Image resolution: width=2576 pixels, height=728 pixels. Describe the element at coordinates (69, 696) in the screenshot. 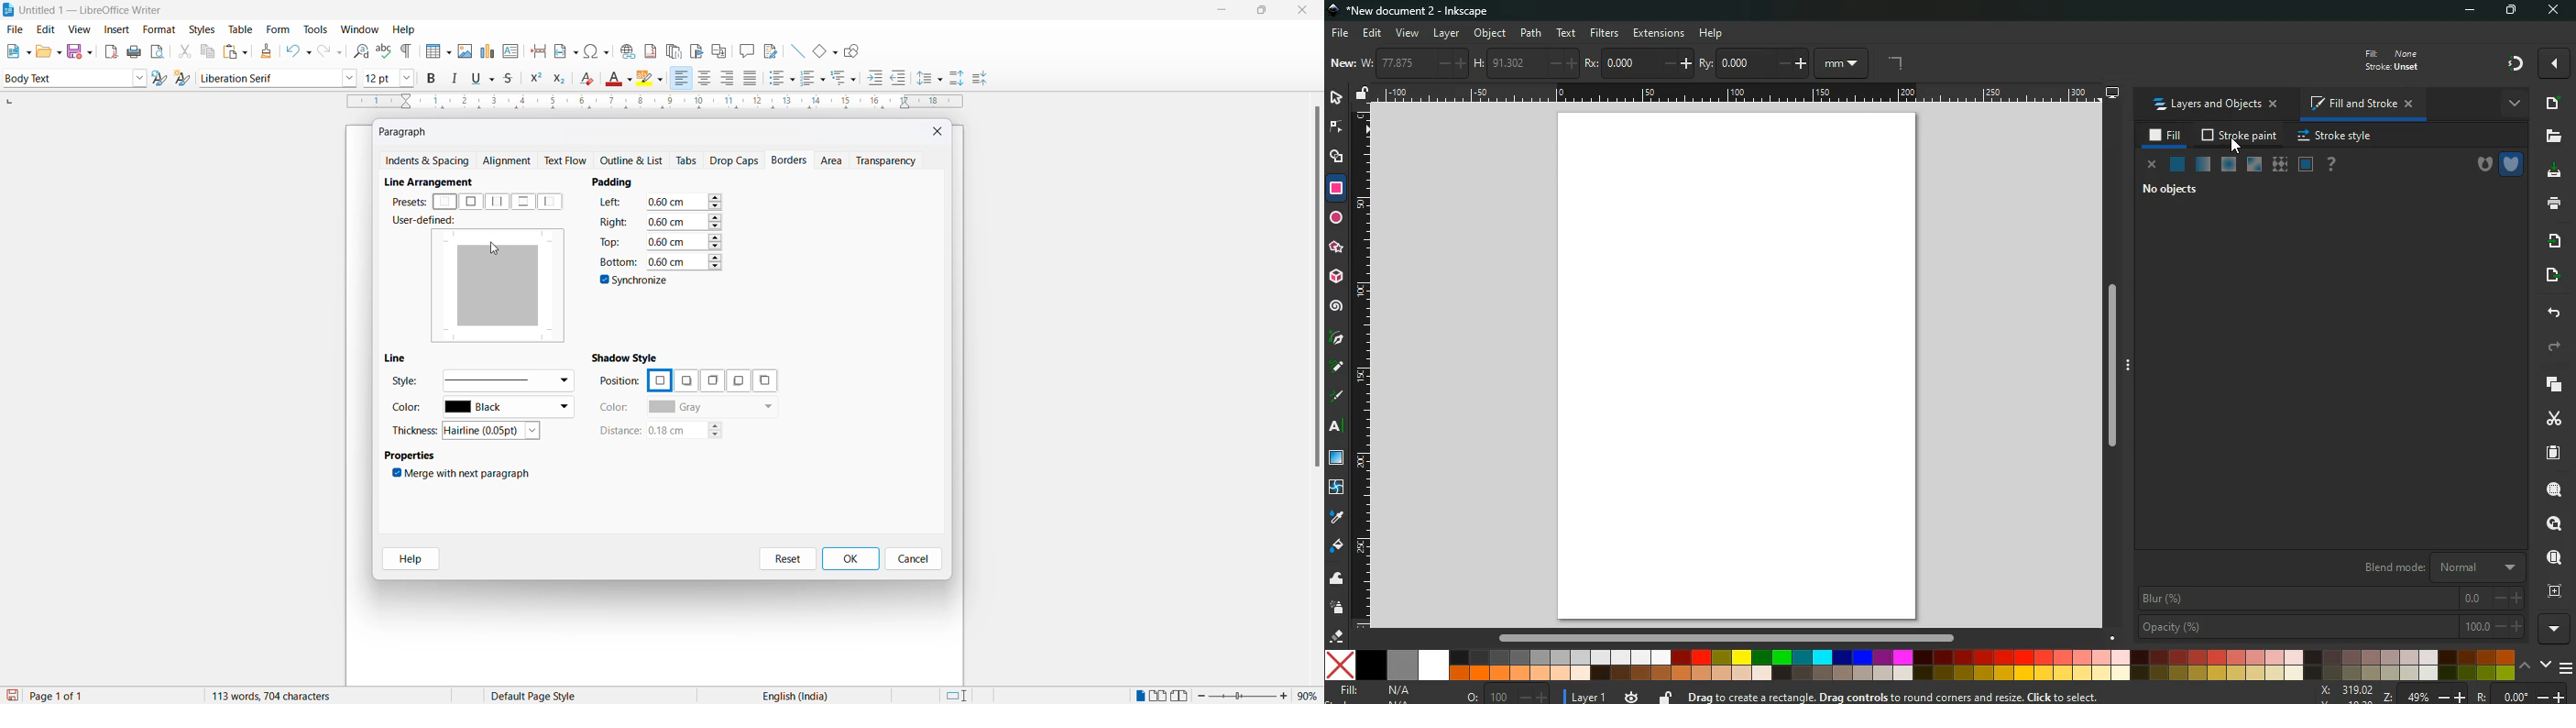

I see `total page and current page` at that location.